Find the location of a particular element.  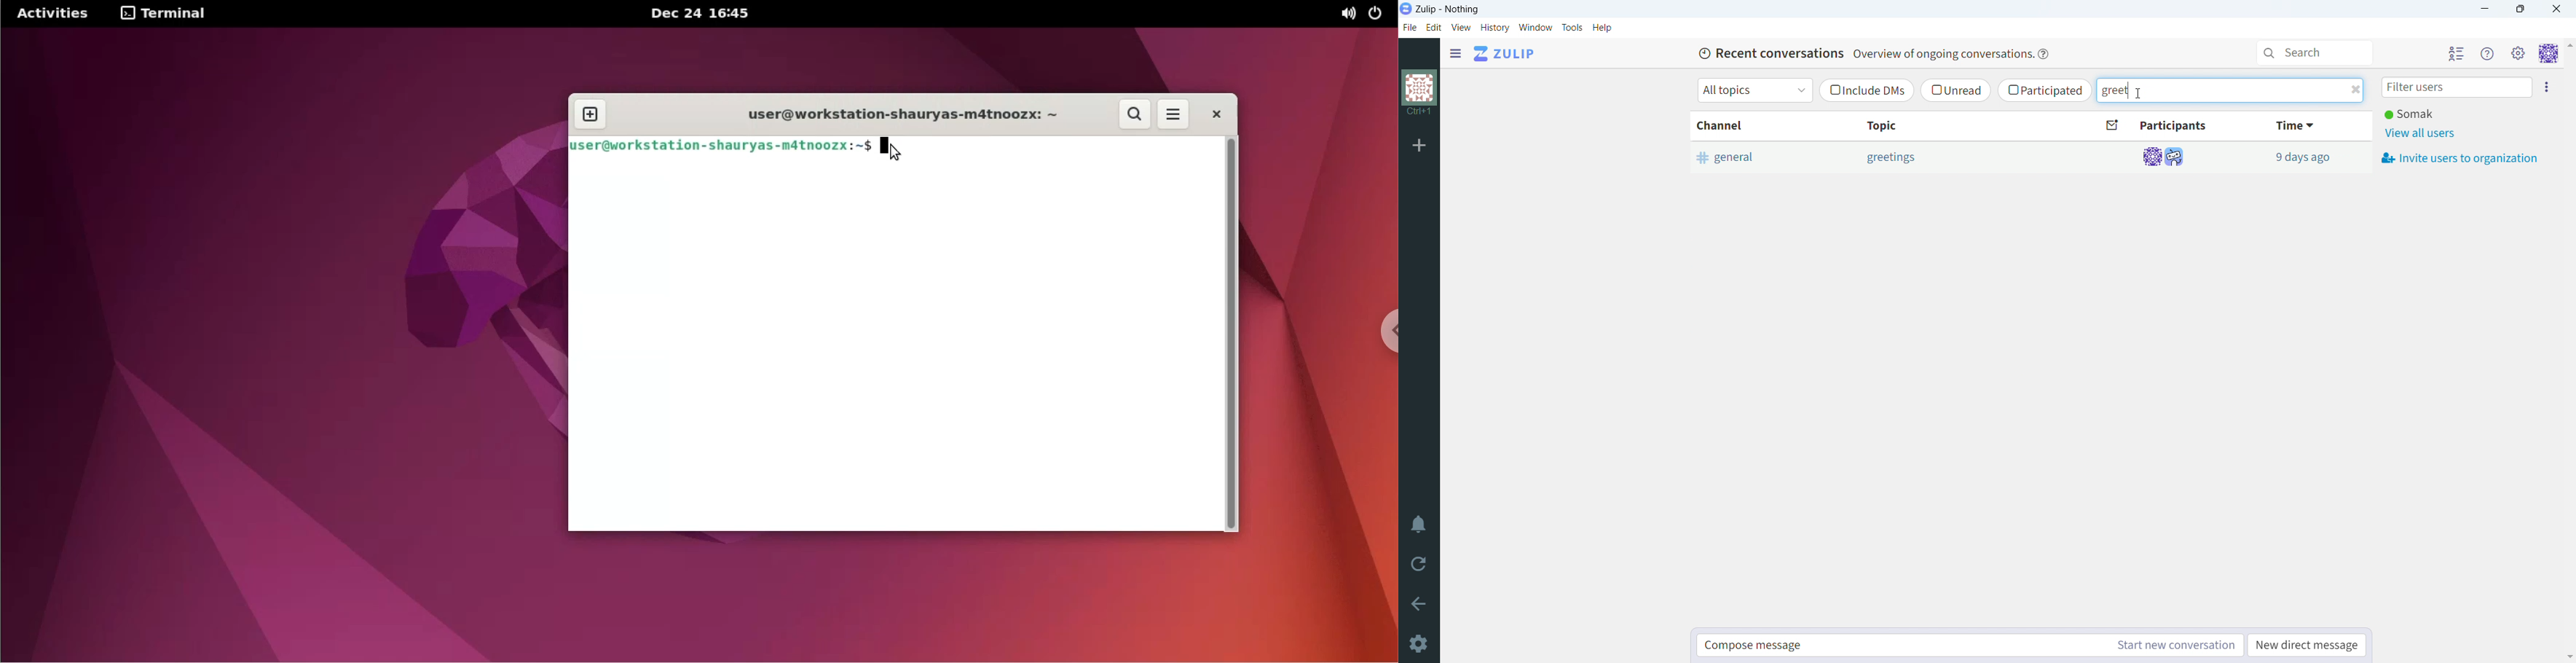

13 minutes ago is located at coordinates (2293, 157).